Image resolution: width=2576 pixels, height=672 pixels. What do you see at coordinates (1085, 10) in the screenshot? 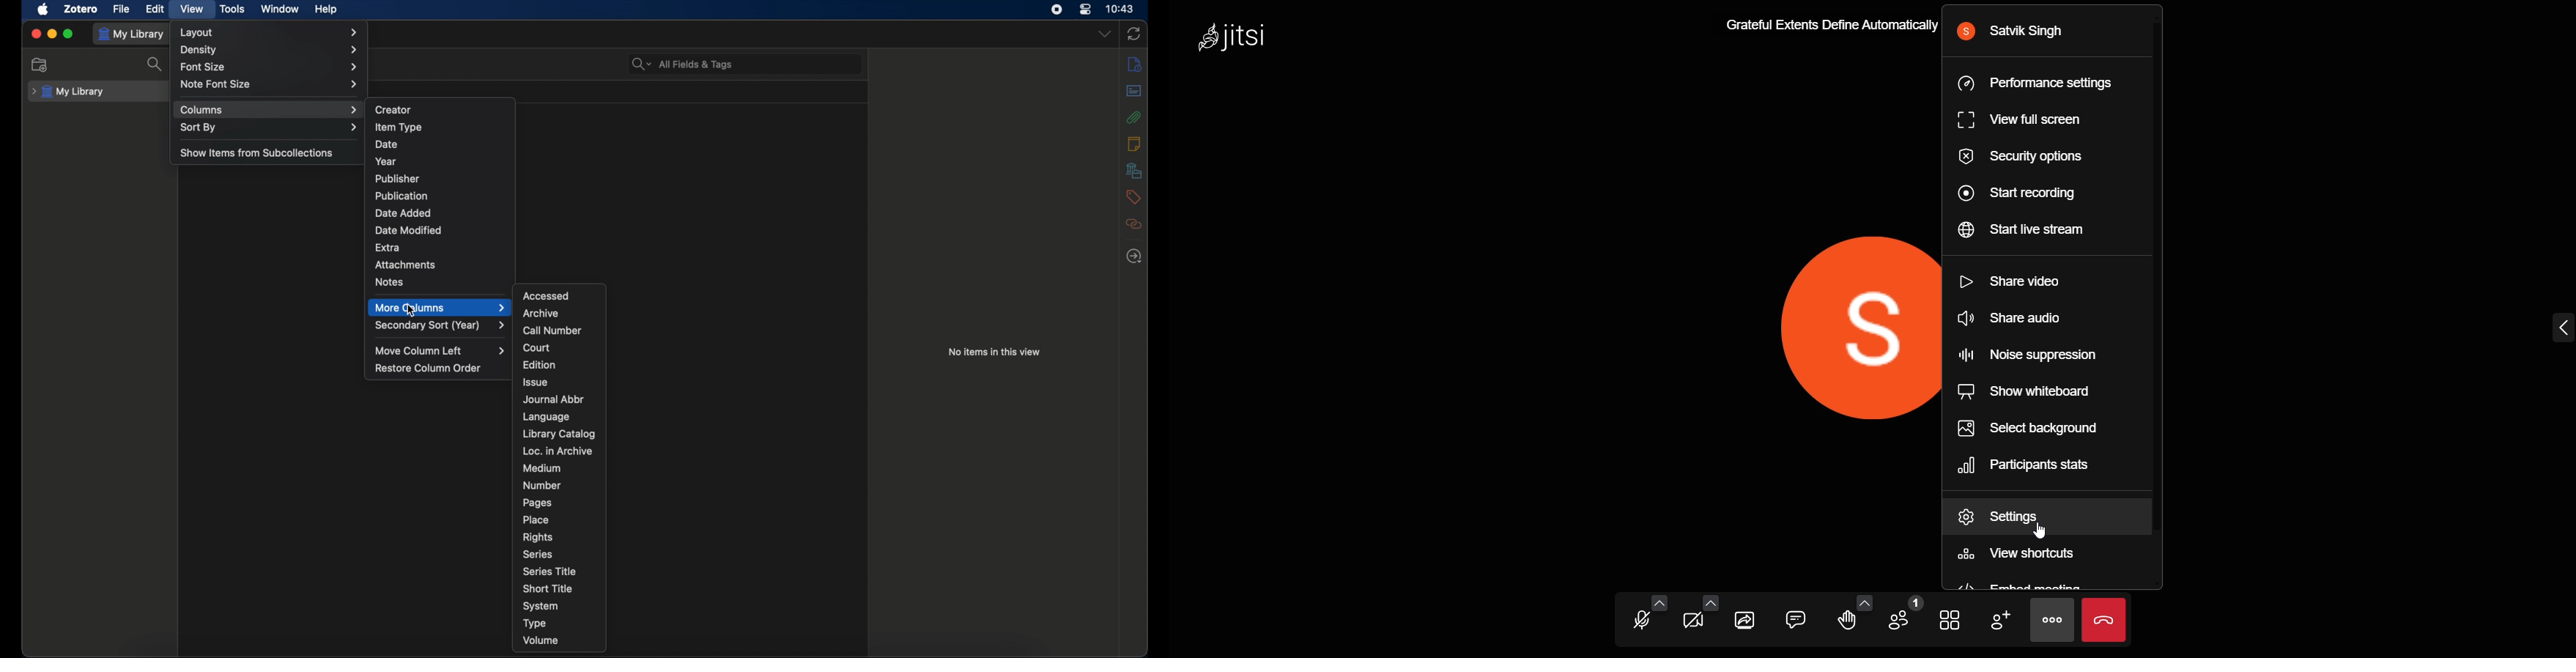
I see `control center` at bounding box center [1085, 10].